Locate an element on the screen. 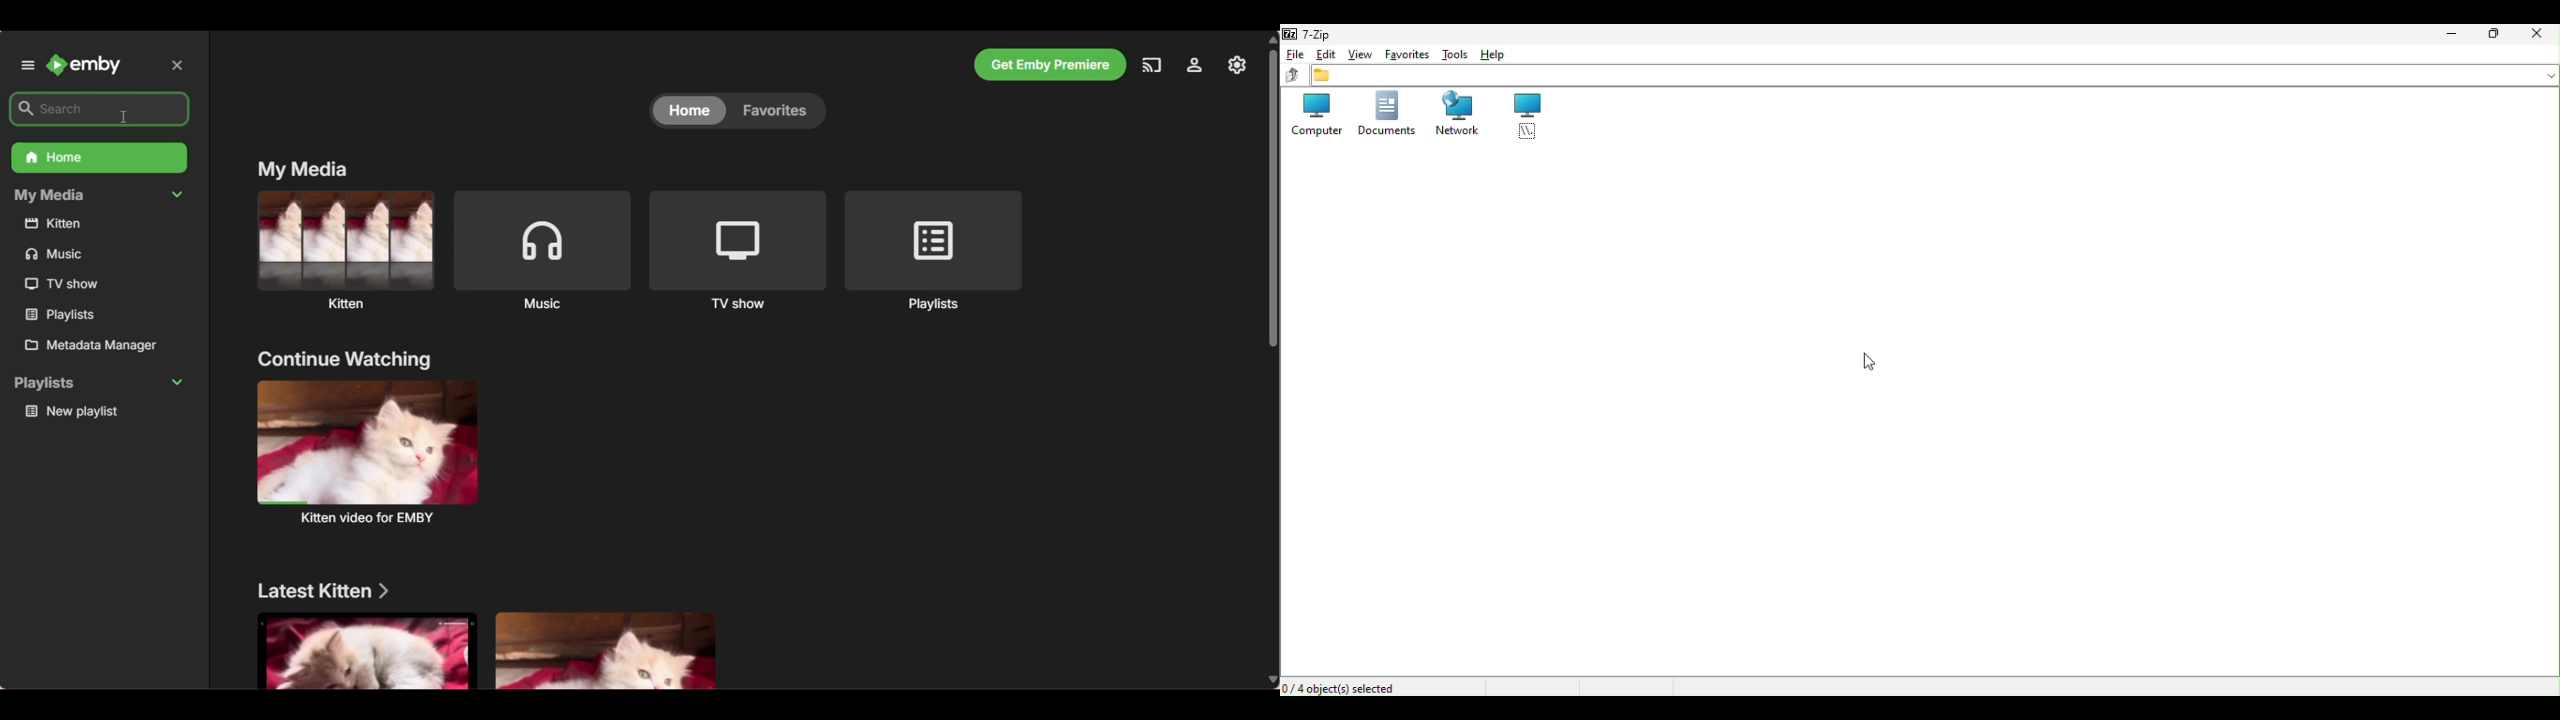 The image size is (2576, 728). playlists is located at coordinates (71, 314).